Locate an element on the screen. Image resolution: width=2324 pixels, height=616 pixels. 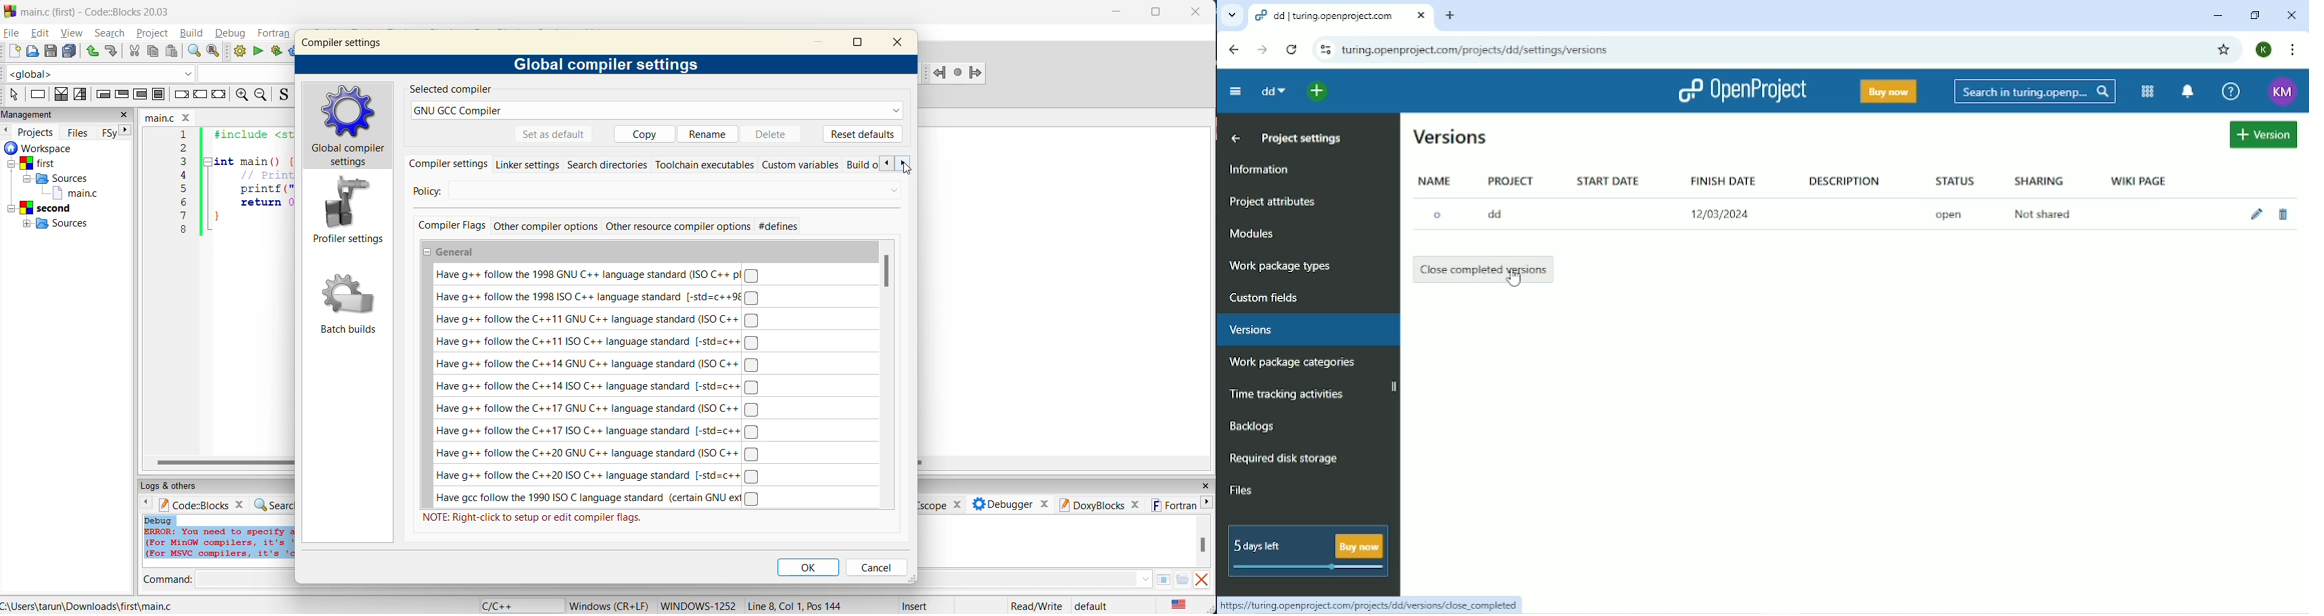
files is located at coordinates (80, 132).